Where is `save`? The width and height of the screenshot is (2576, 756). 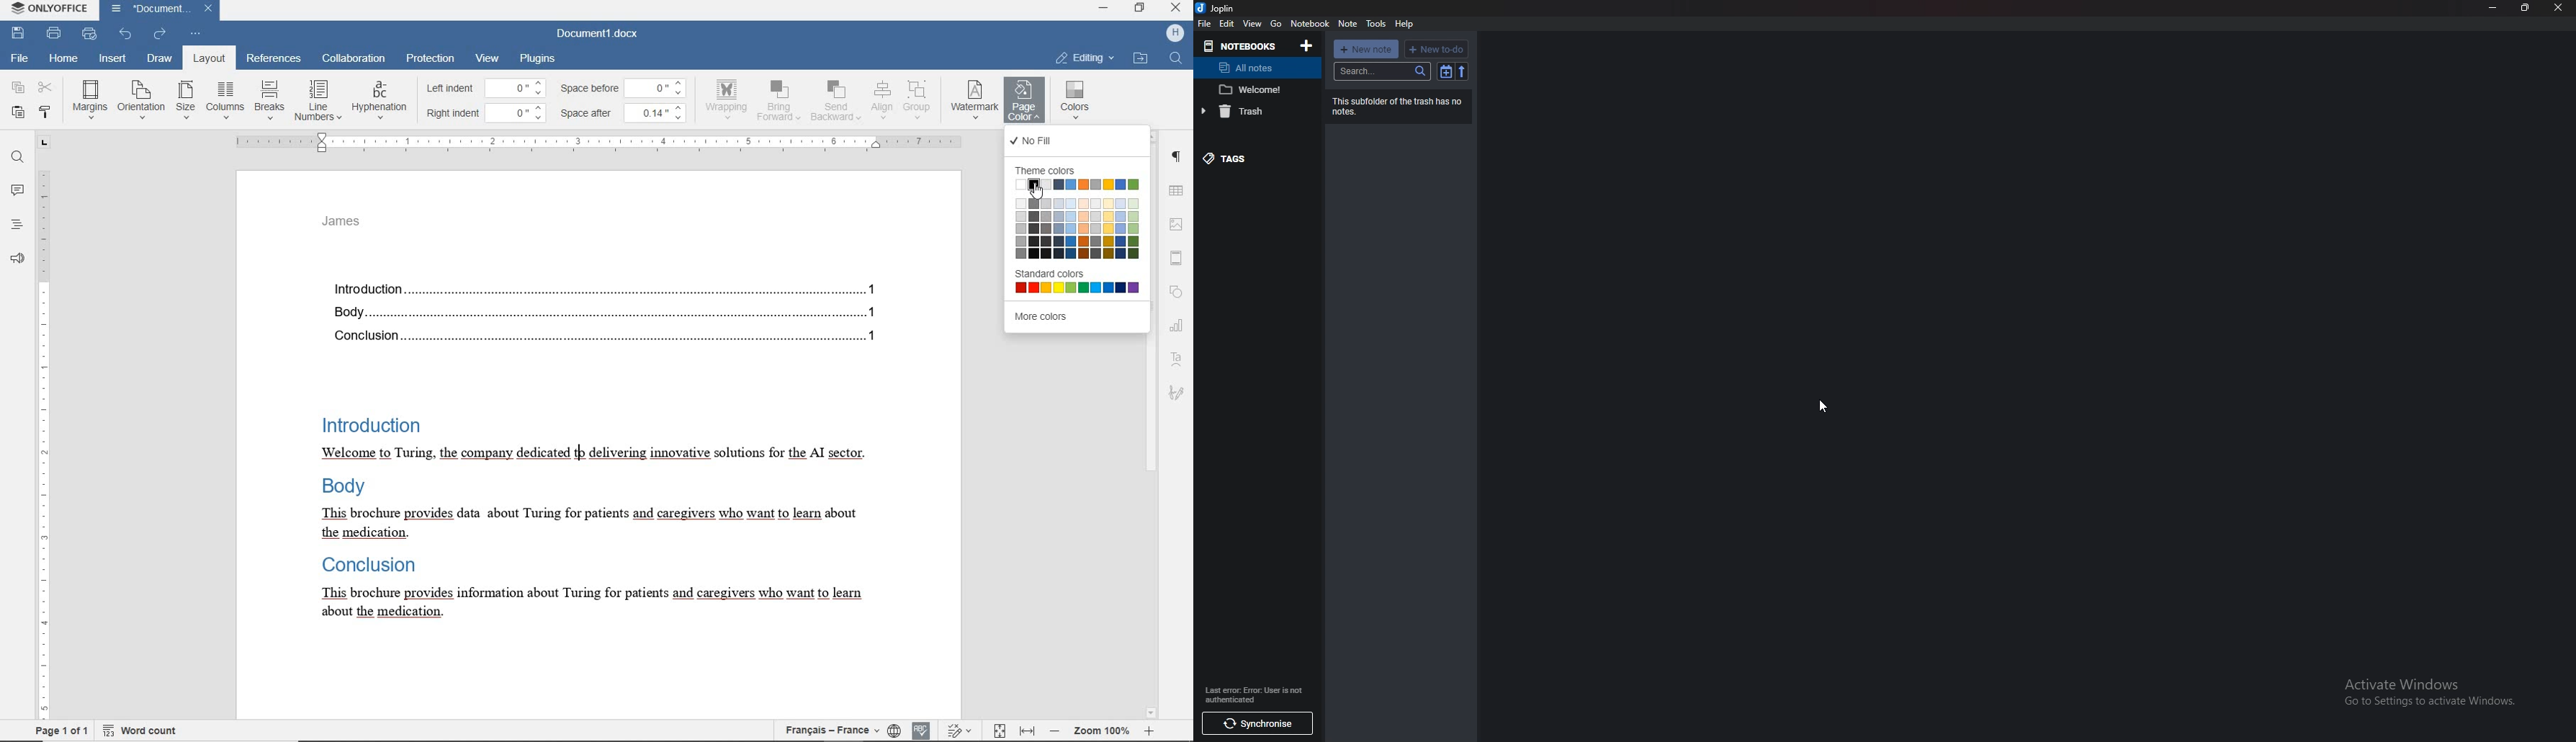
save is located at coordinates (20, 33).